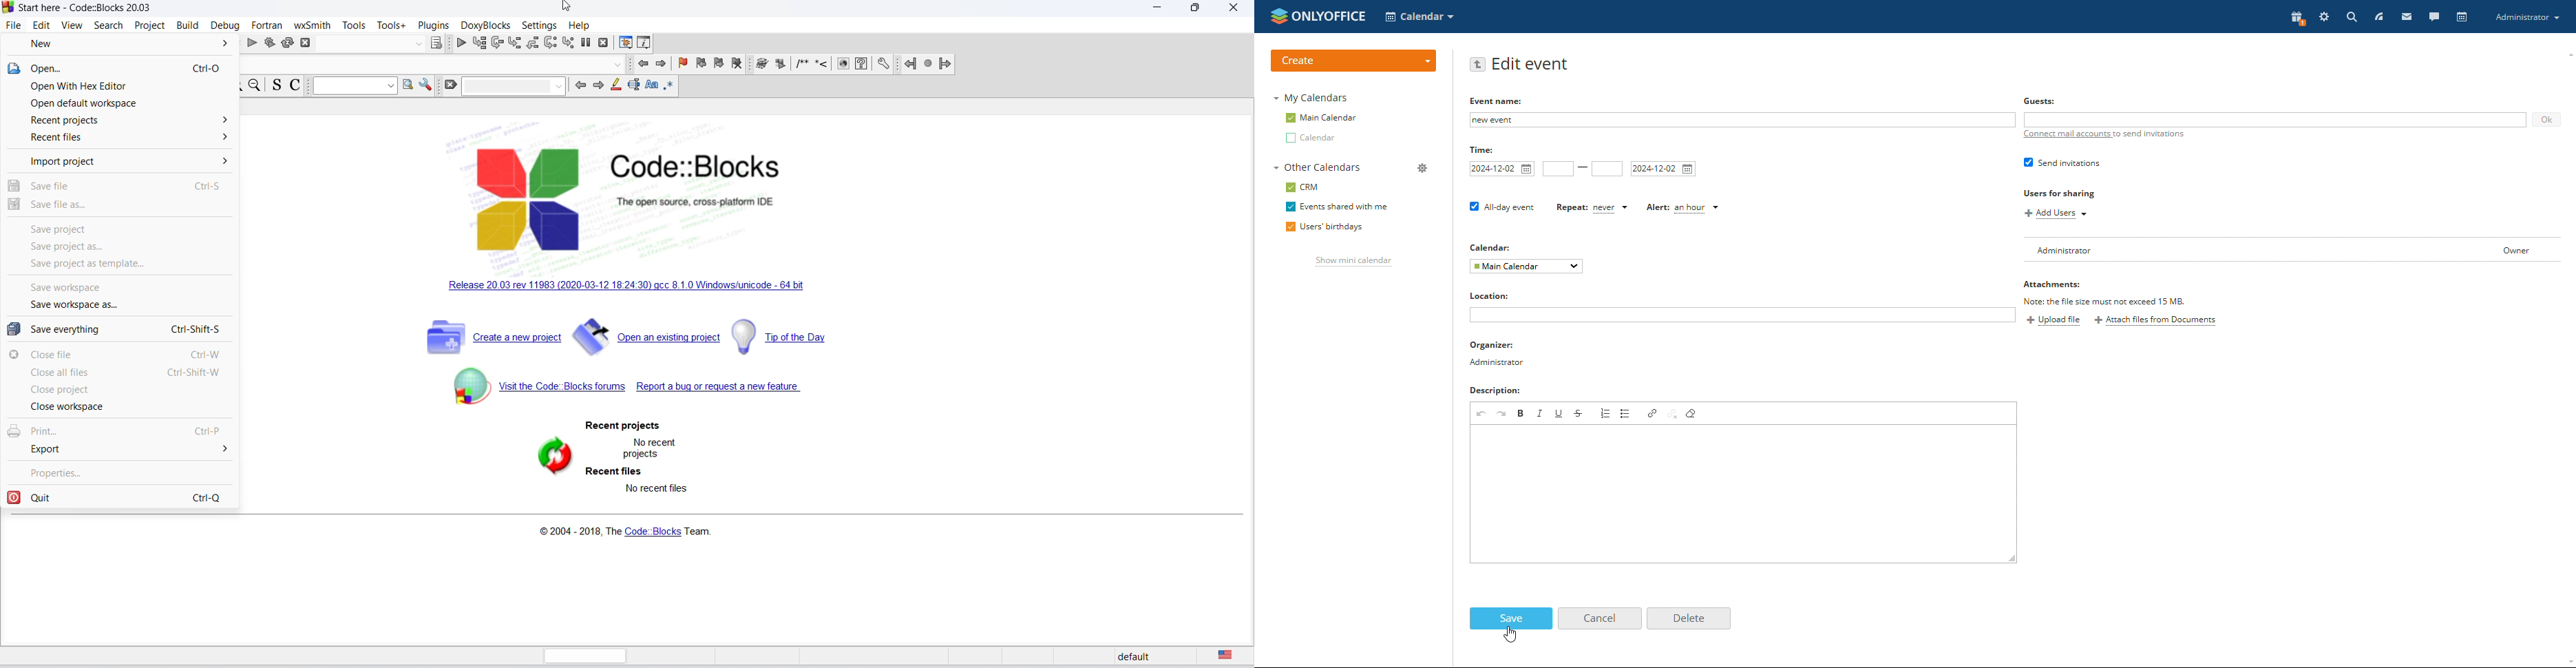 This screenshot has height=672, width=2576. What do you see at coordinates (82, 8) in the screenshot?
I see `start here window` at bounding box center [82, 8].